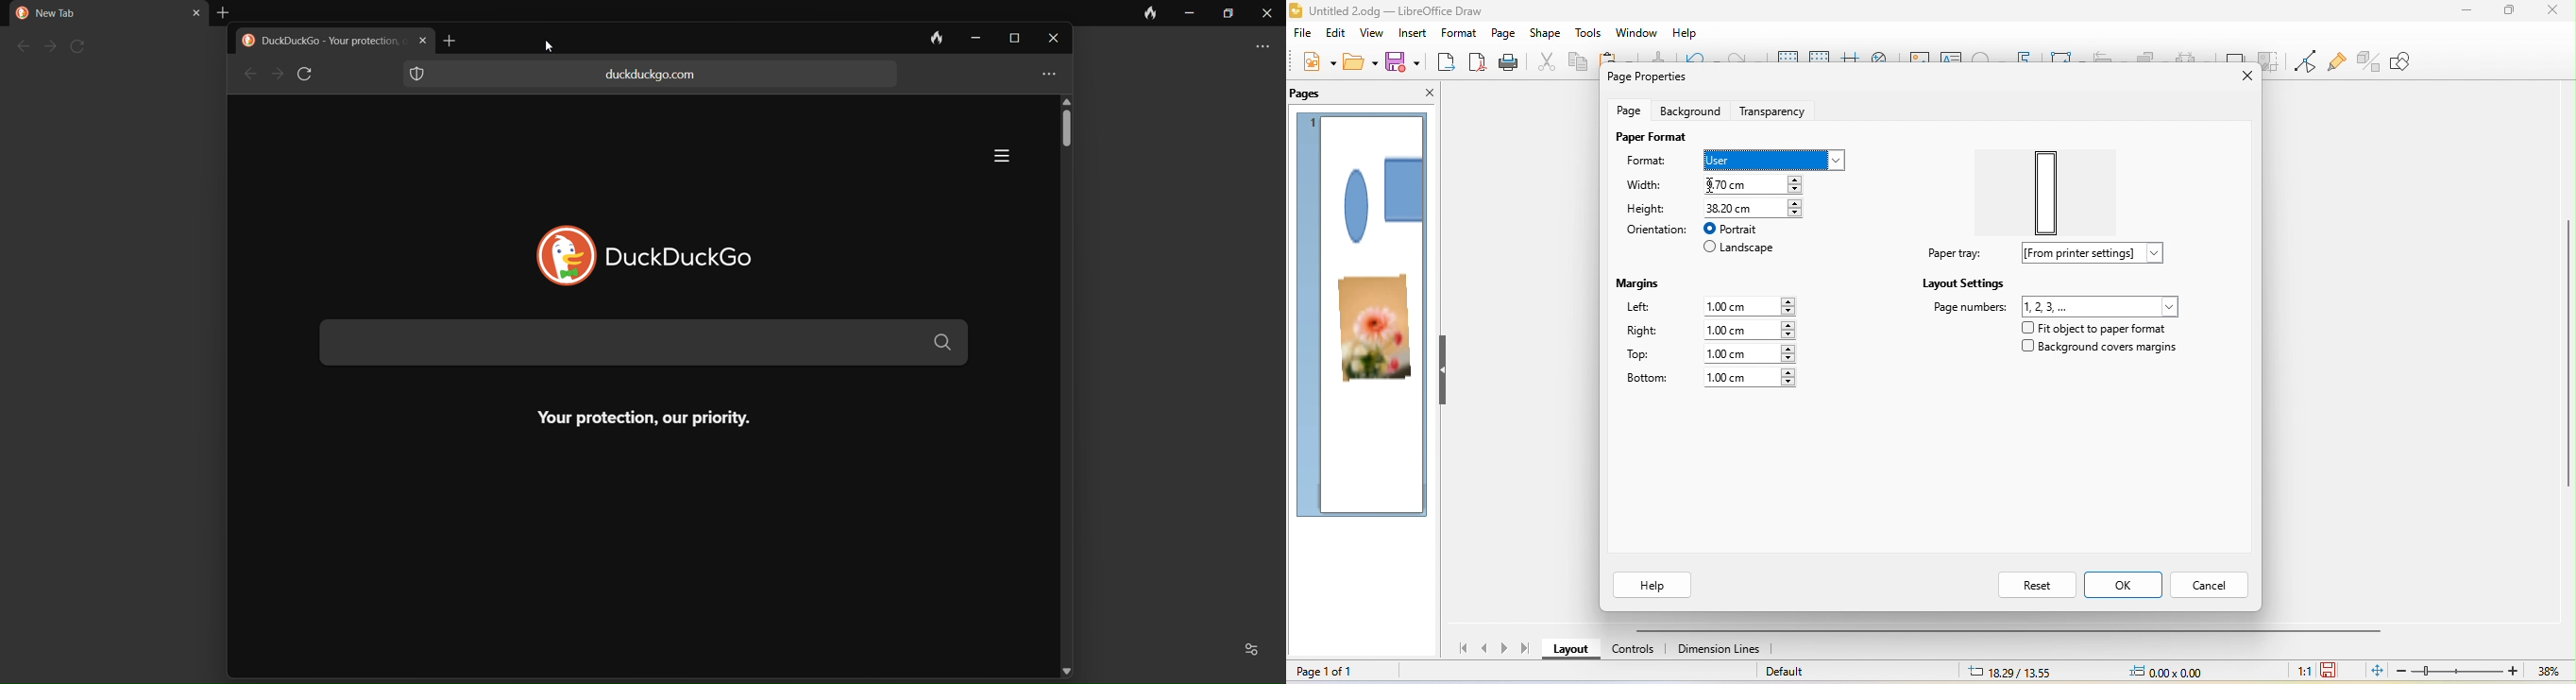 Image resolution: width=2576 pixels, height=700 pixels. What do you see at coordinates (1636, 32) in the screenshot?
I see `window` at bounding box center [1636, 32].